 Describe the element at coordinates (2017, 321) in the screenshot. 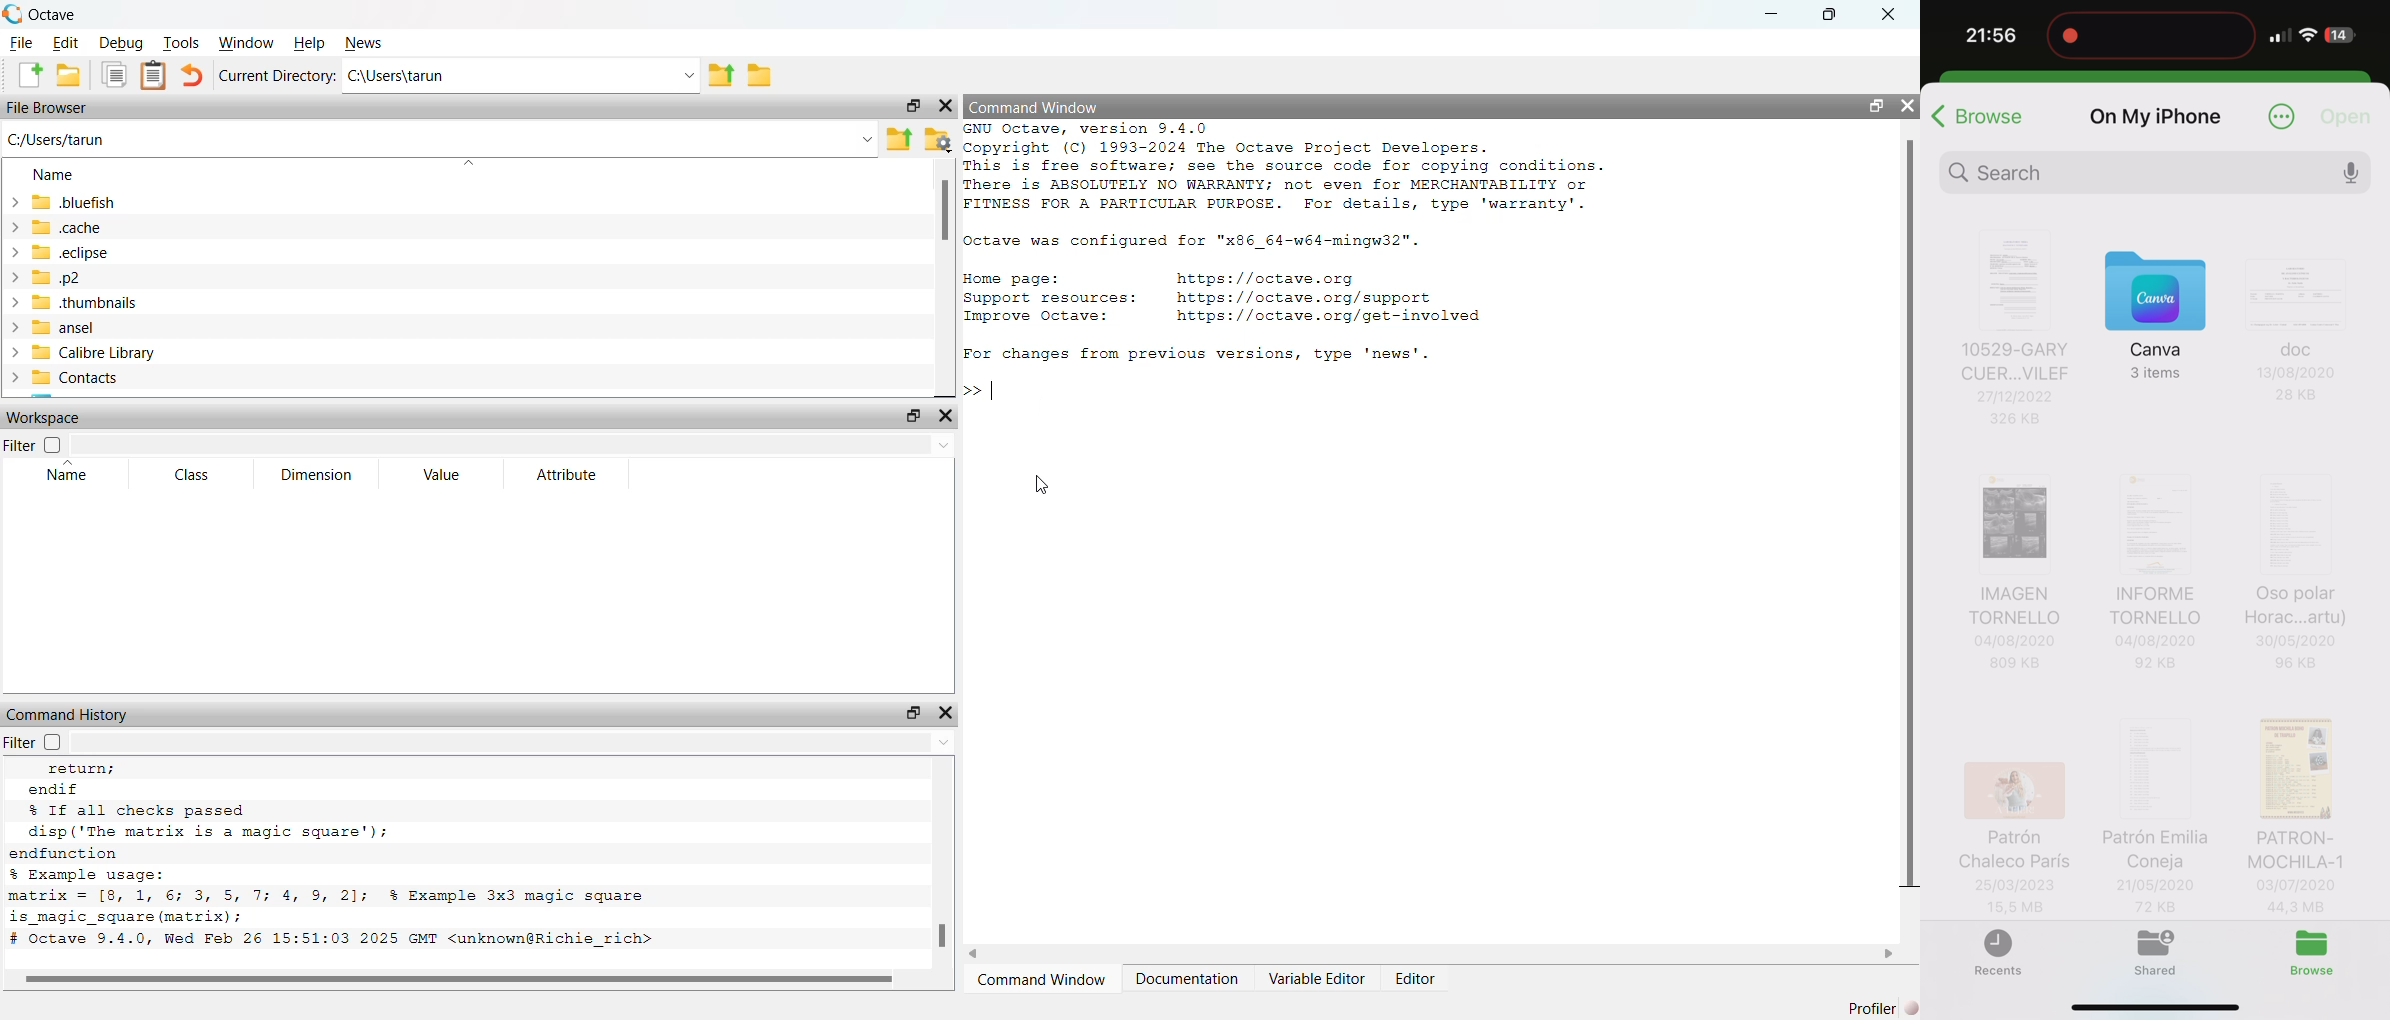

I see `105629-GARY
CUER...VILEF` at that location.